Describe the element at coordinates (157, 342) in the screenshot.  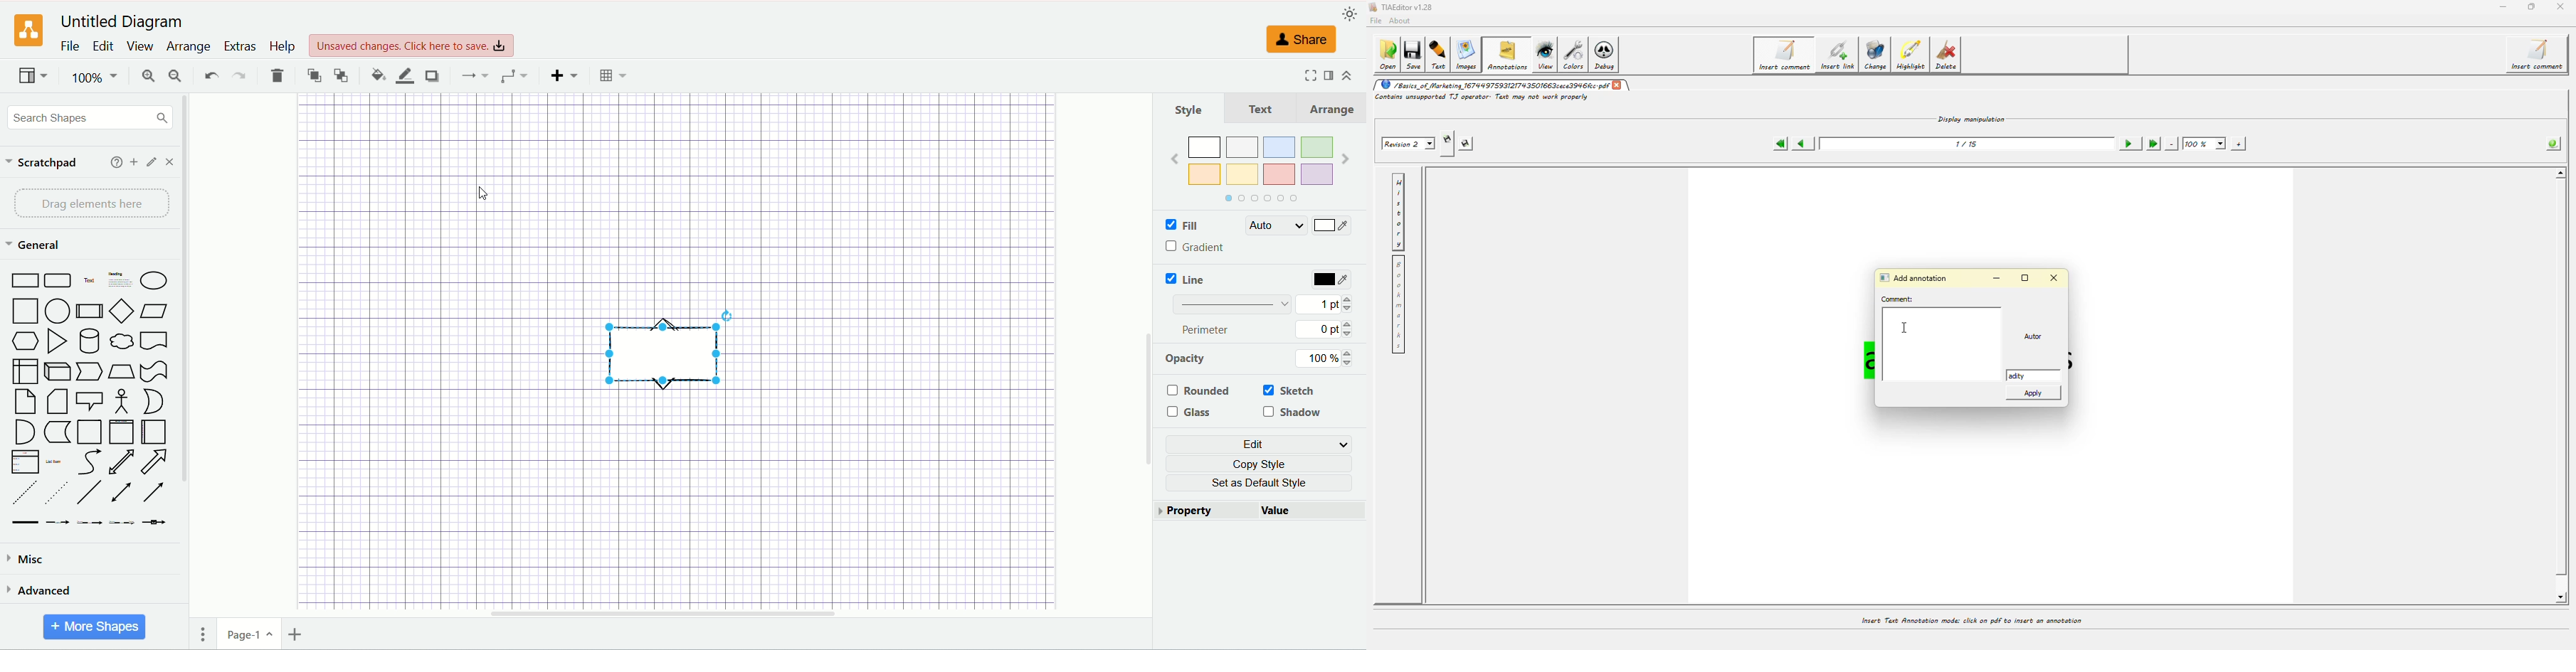
I see `Document` at that location.